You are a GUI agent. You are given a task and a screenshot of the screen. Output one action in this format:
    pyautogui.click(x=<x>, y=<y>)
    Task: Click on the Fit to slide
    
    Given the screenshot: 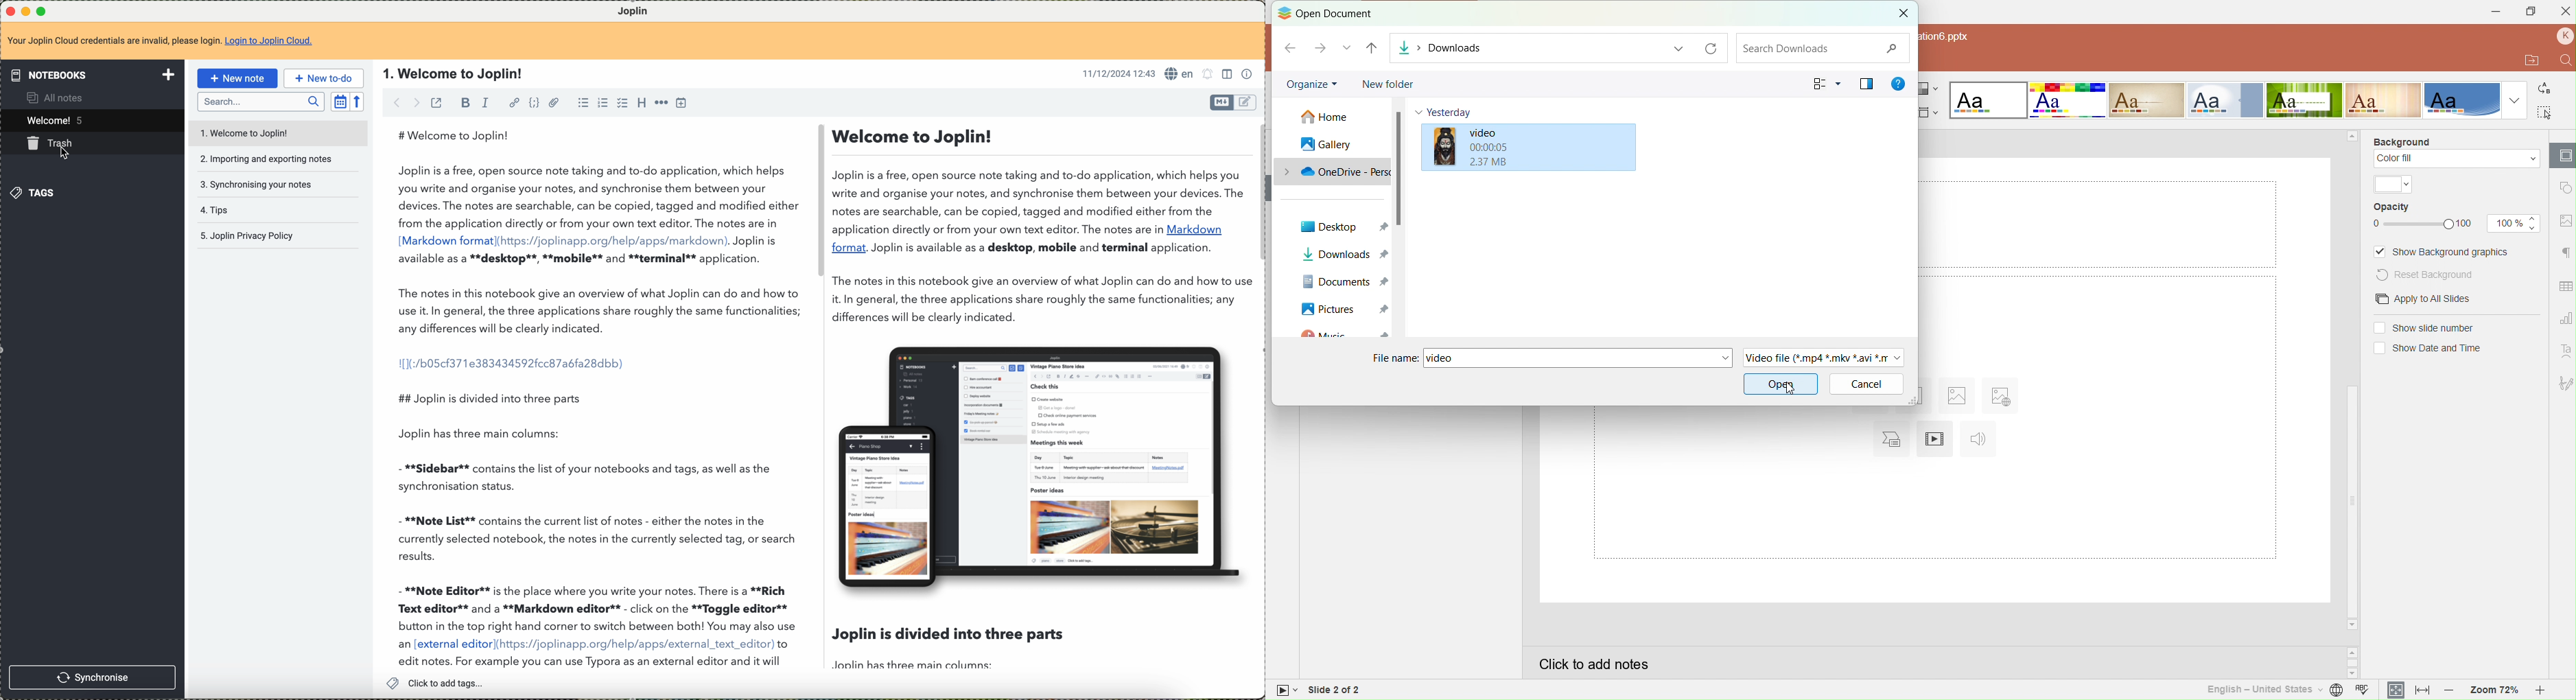 What is the action you would take?
    pyautogui.click(x=2395, y=690)
    